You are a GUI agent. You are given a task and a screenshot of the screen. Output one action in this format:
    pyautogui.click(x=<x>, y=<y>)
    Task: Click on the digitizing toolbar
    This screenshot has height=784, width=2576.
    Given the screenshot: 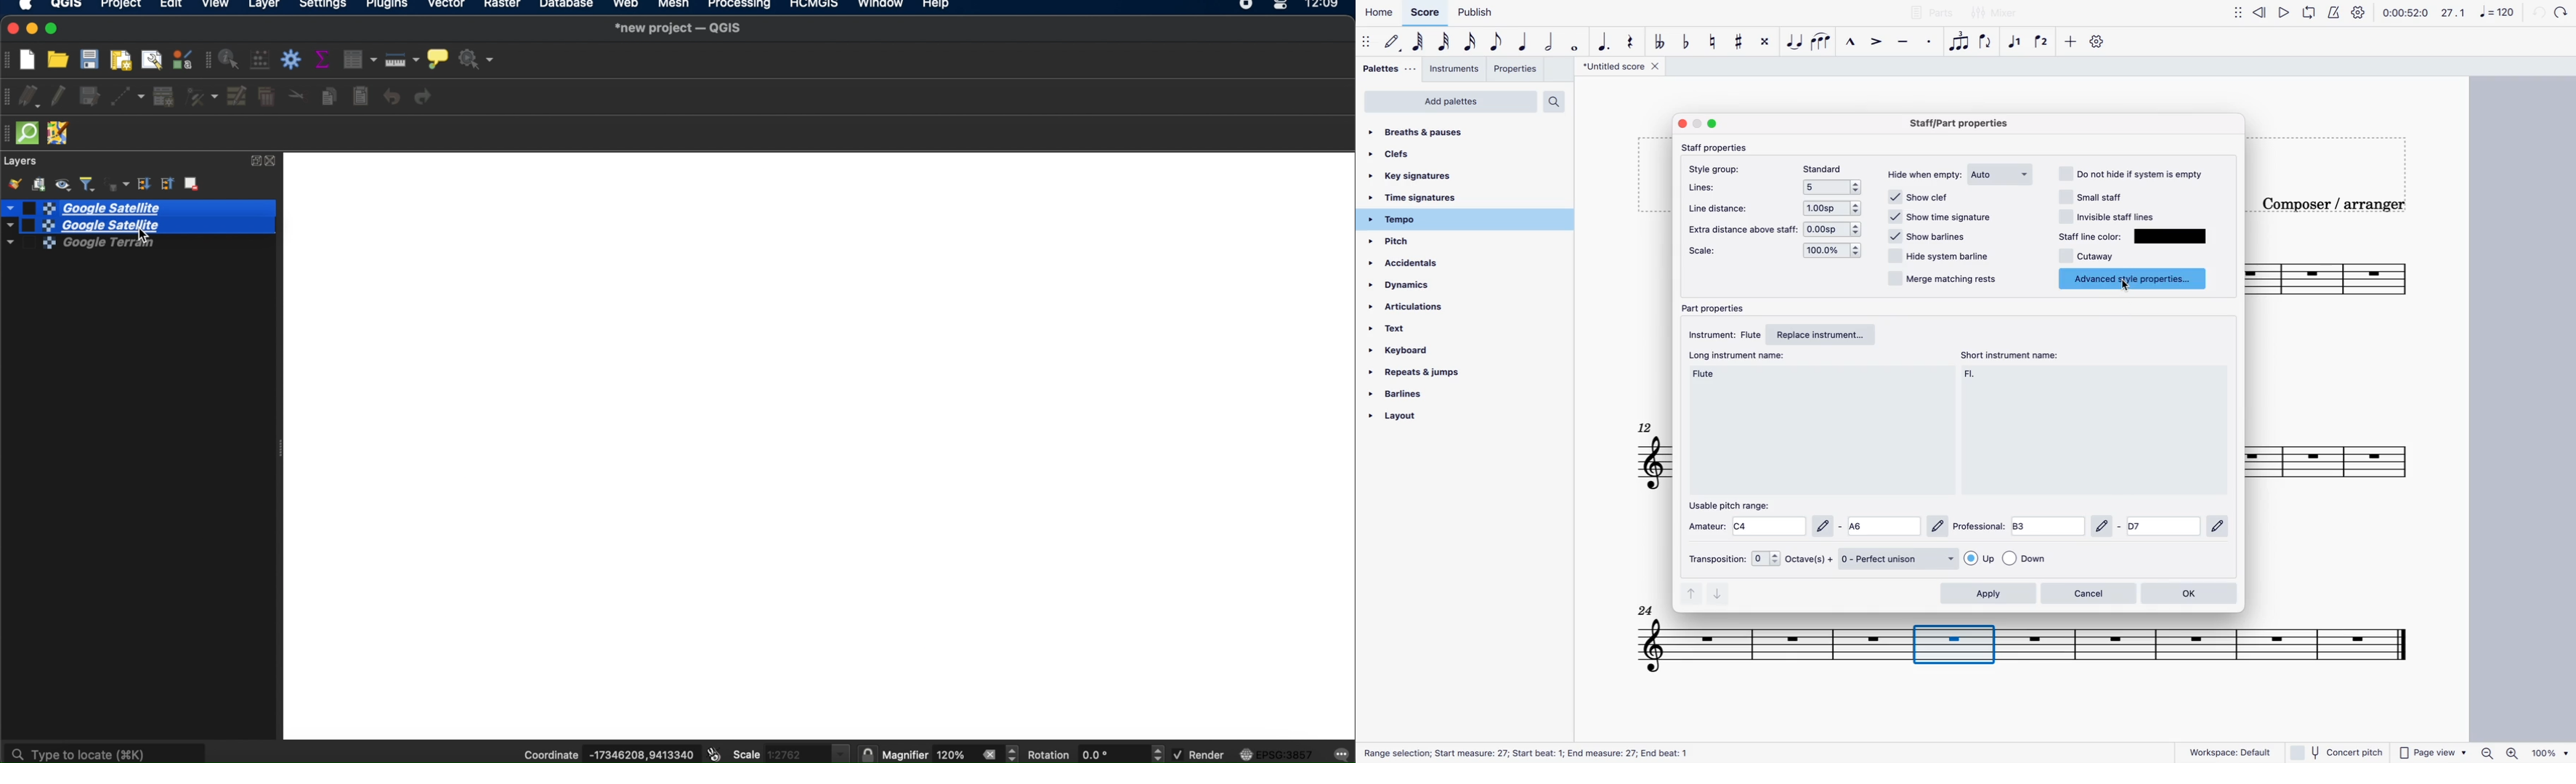 What is the action you would take?
    pyautogui.click(x=8, y=97)
    